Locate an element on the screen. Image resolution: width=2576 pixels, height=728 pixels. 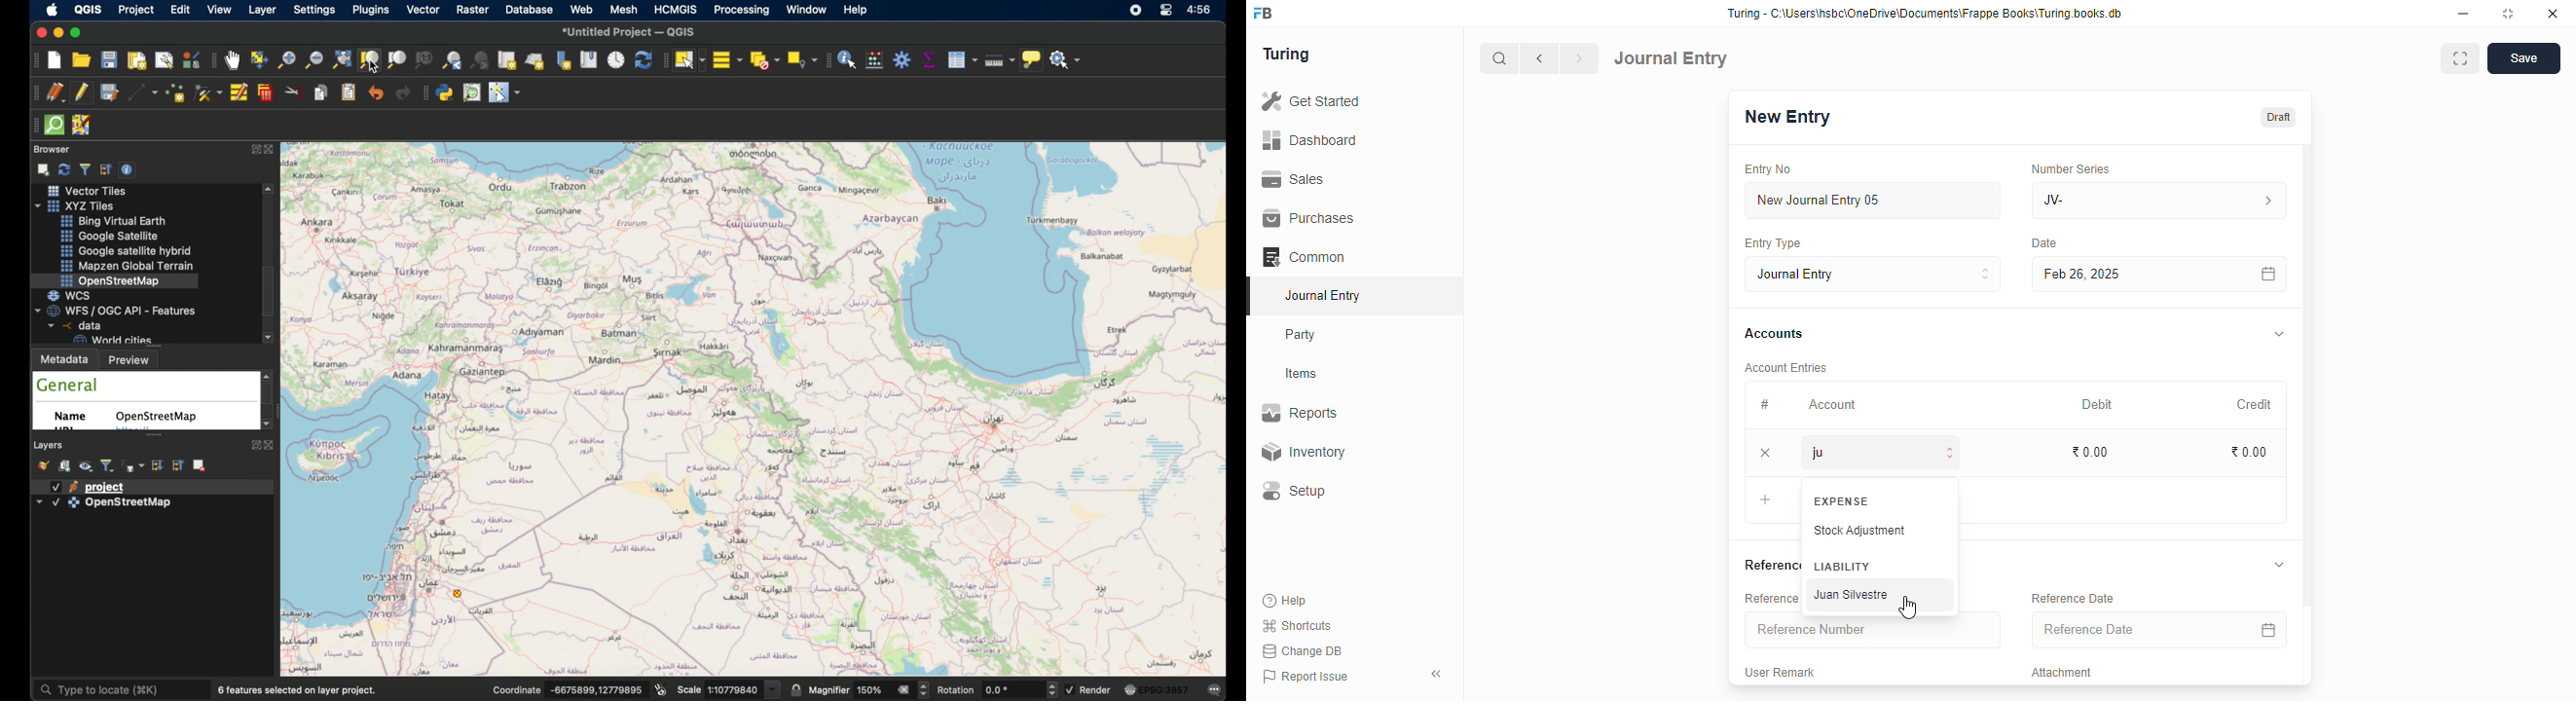
dropdown is located at coordinates (773, 689).